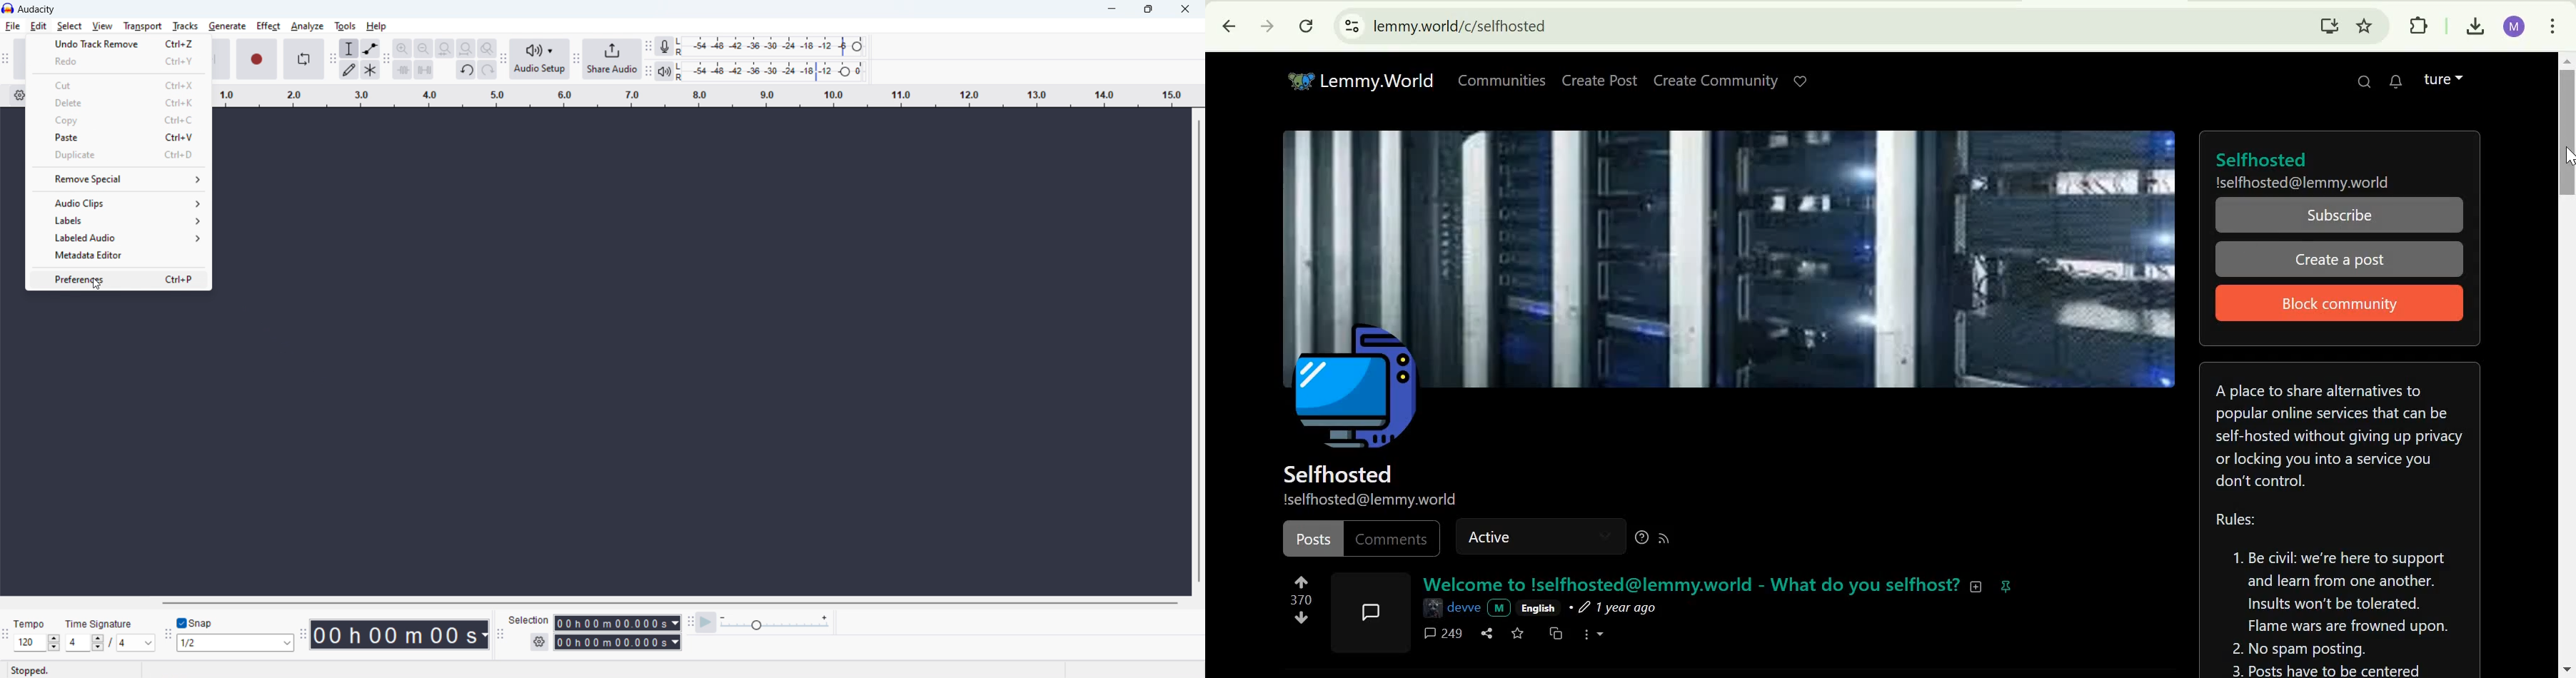  What do you see at coordinates (6, 60) in the screenshot?
I see `transport toolbar` at bounding box center [6, 60].